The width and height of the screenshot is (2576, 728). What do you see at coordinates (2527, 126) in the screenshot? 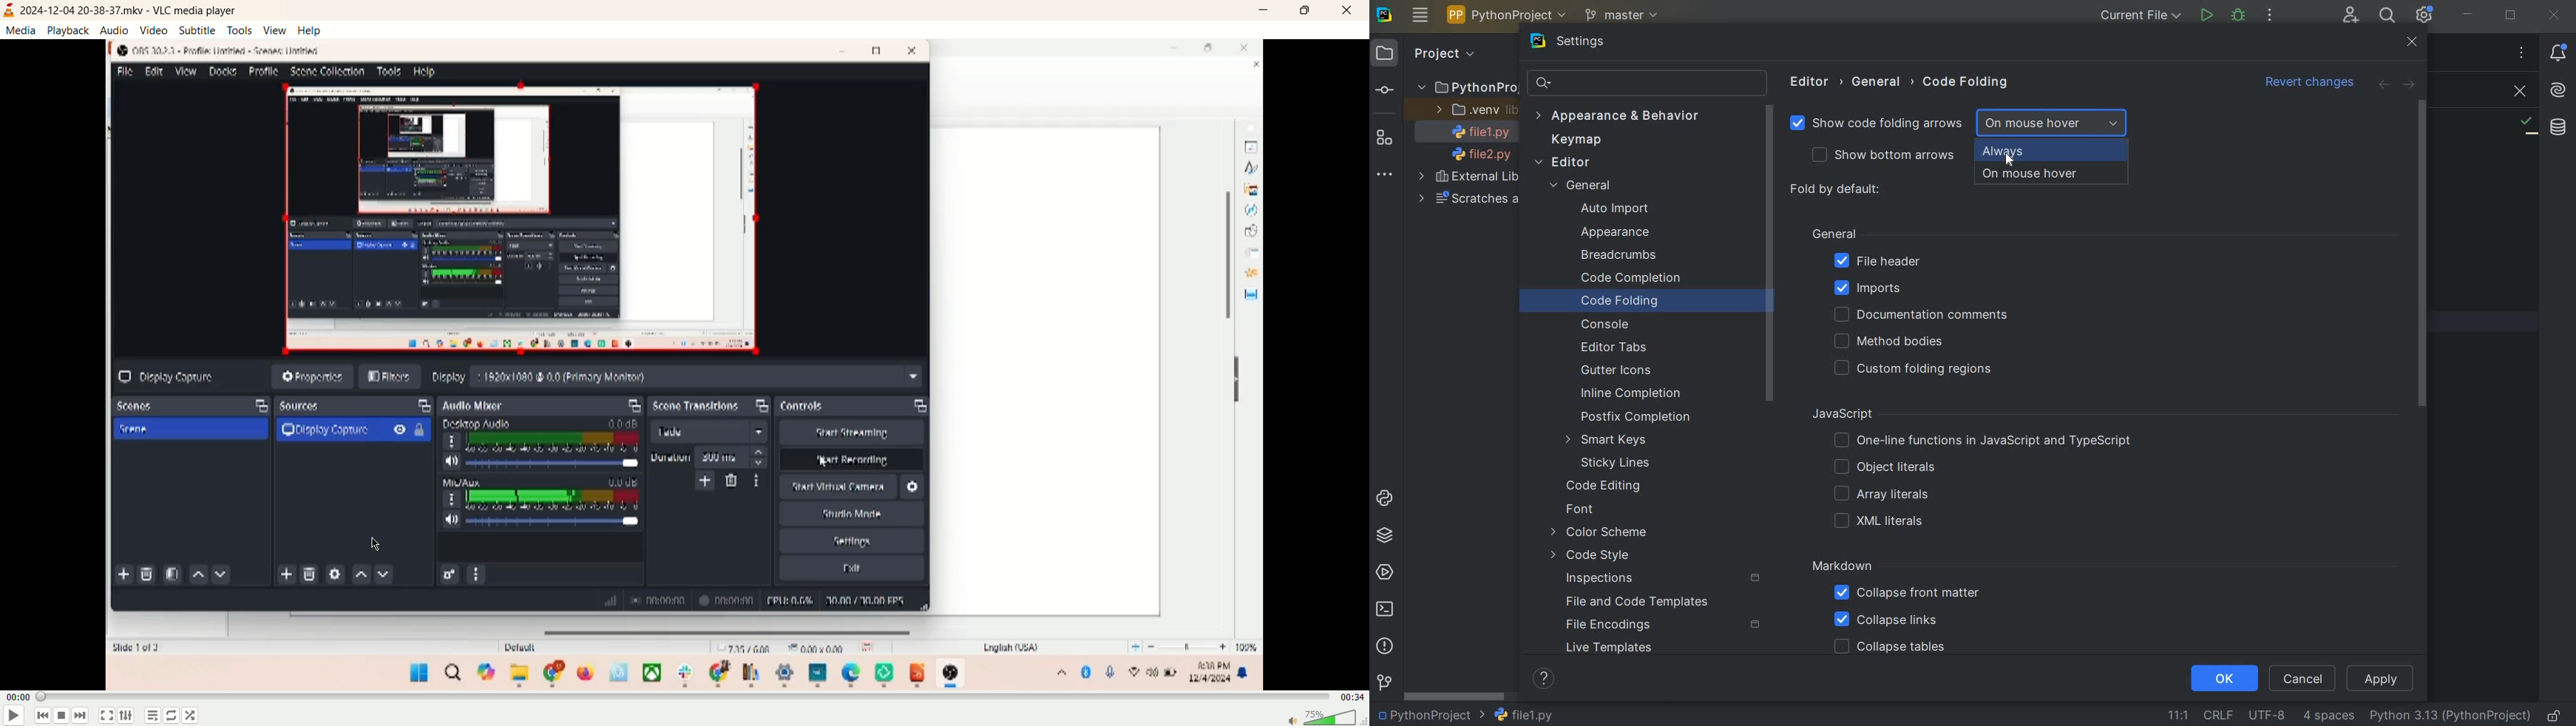
I see `NO PROBLEMS FOUND` at bounding box center [2527, 126].